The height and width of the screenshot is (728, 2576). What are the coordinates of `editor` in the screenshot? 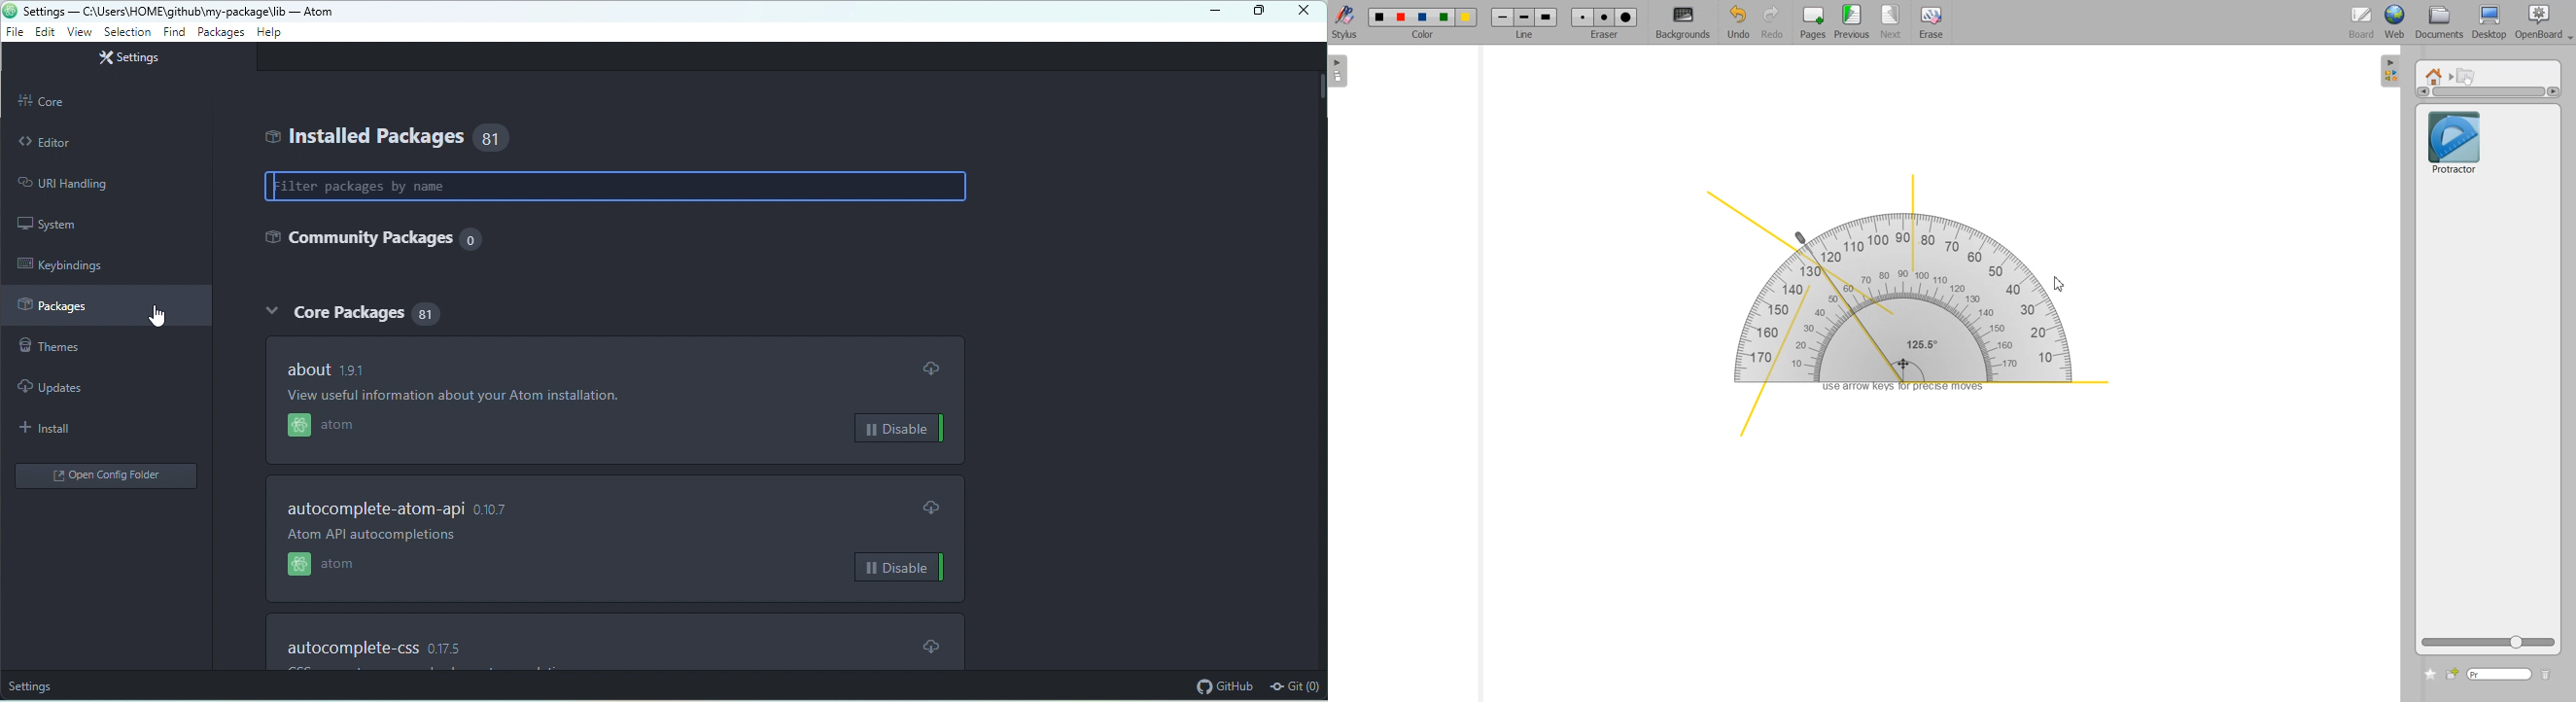 It's located at (105, 143).